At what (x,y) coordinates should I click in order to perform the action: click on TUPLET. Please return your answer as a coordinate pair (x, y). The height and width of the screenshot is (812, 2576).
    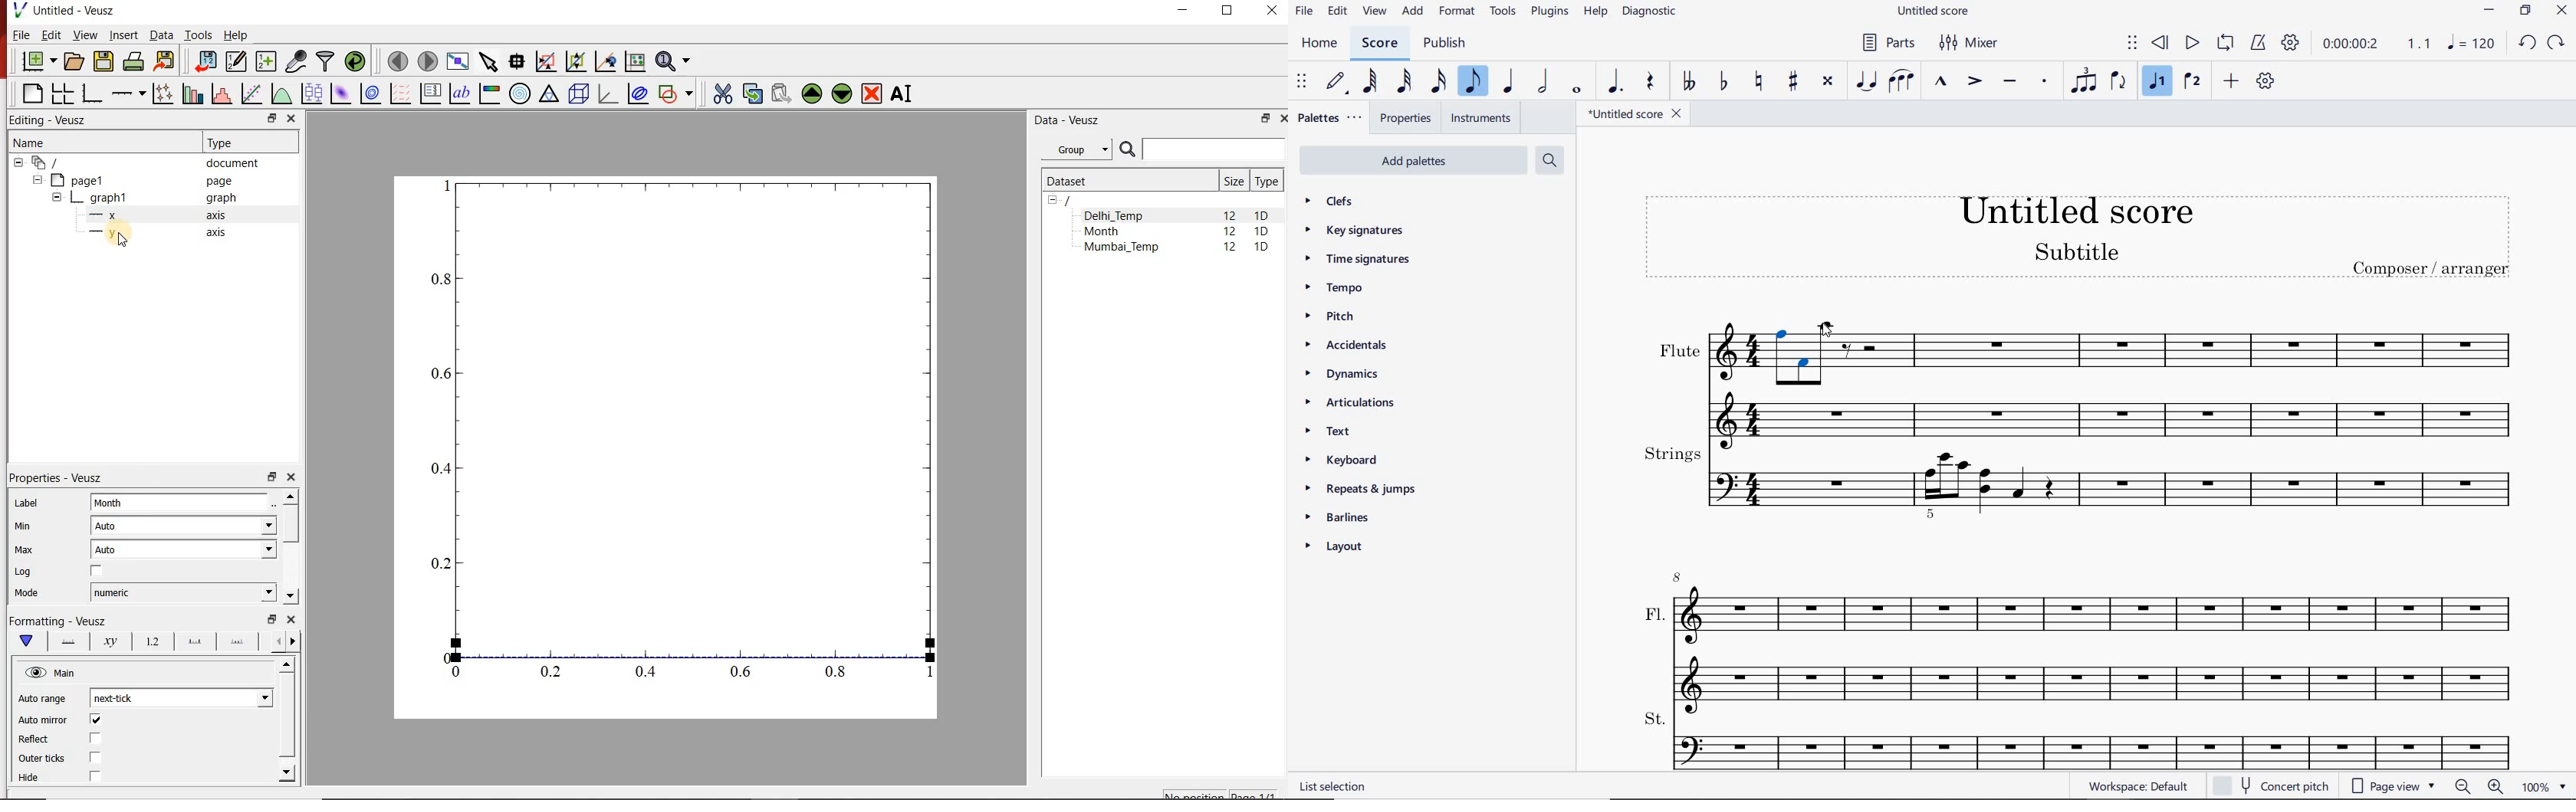
    Looking at the image, I should click on (2082, 80).